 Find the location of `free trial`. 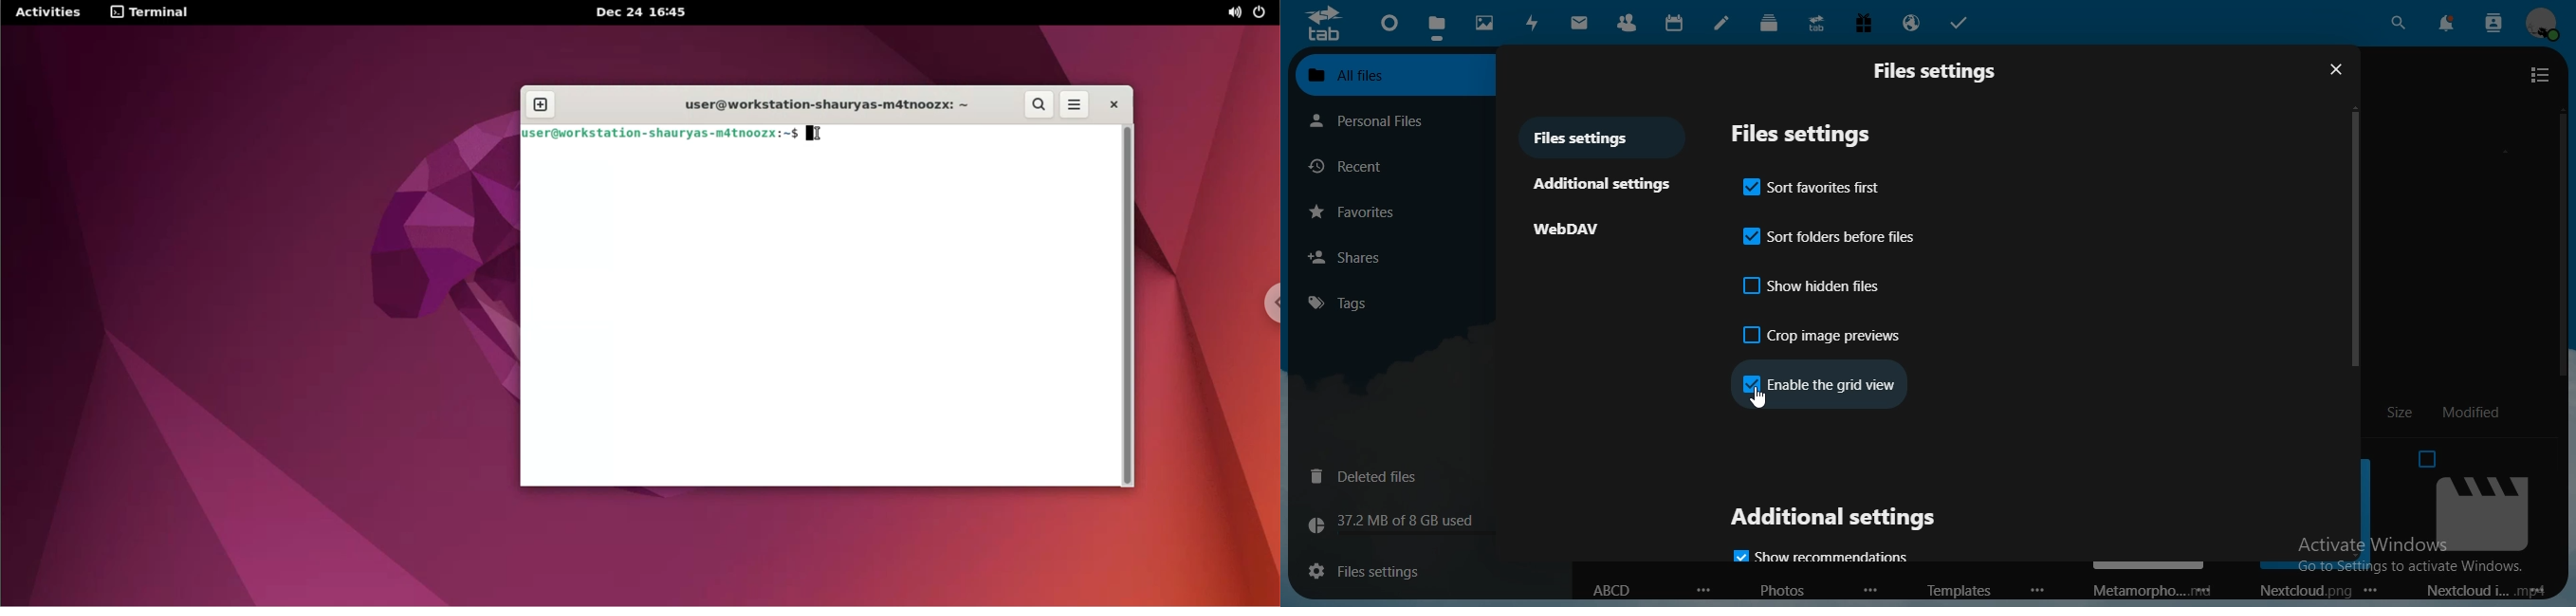

free trial is located at coordinates (1865, 23).